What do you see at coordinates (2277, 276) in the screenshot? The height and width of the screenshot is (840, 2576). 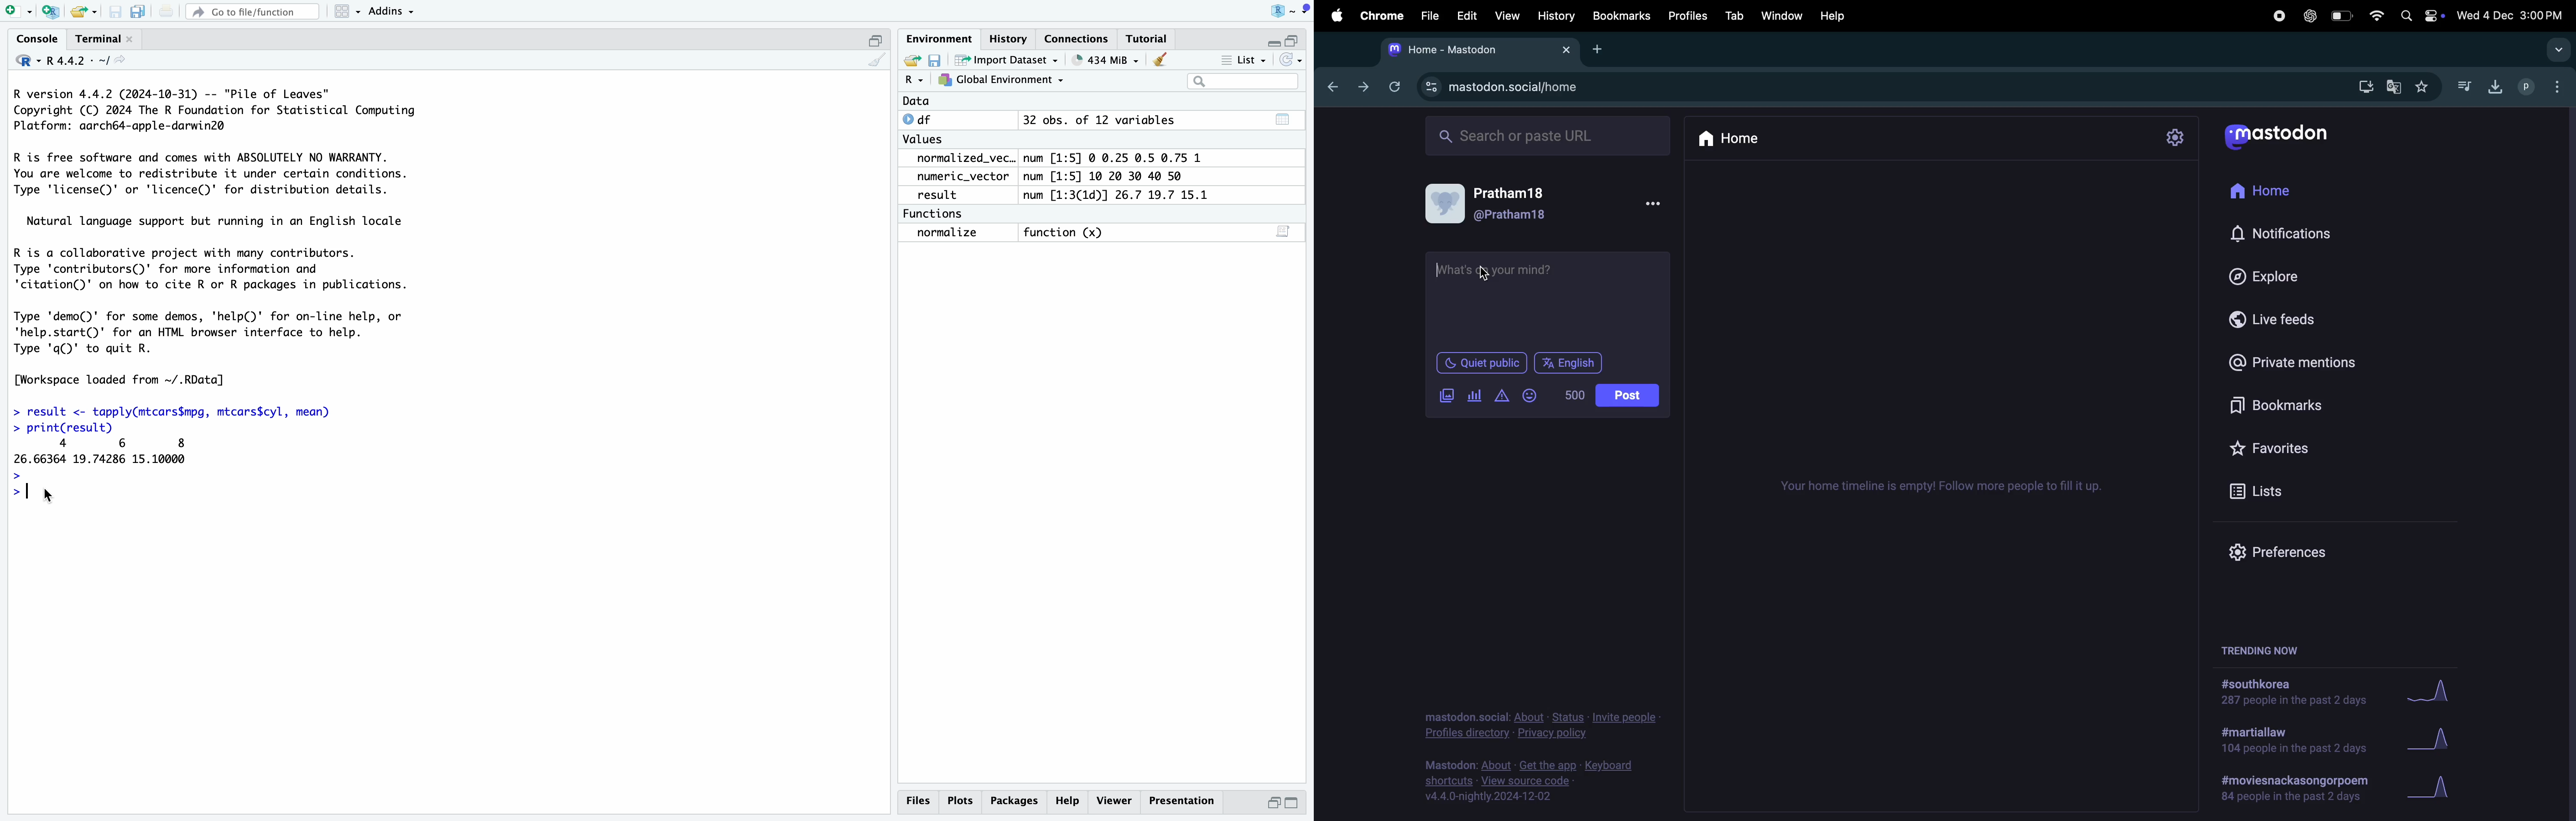 I see `Explore` at bounding box center [2277, 276].